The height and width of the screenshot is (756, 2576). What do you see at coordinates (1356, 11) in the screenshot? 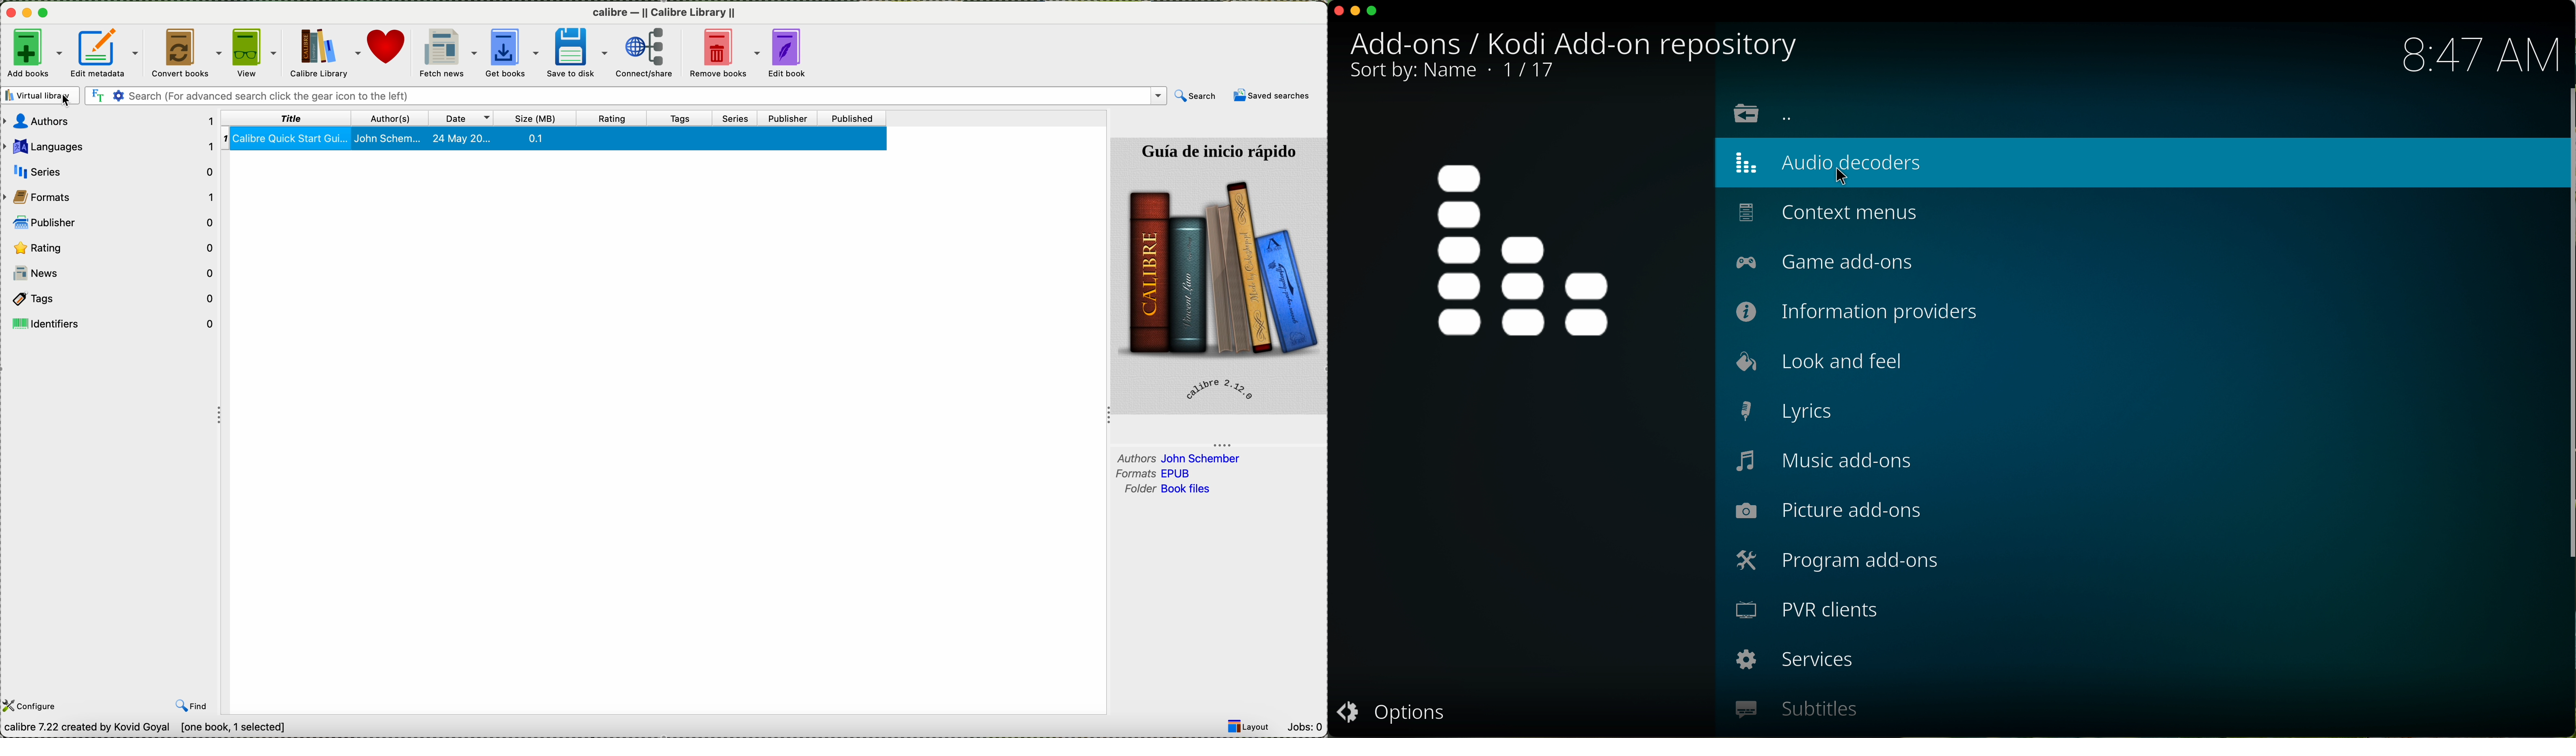
I see `minimize` at bounding box center [1356, 11].